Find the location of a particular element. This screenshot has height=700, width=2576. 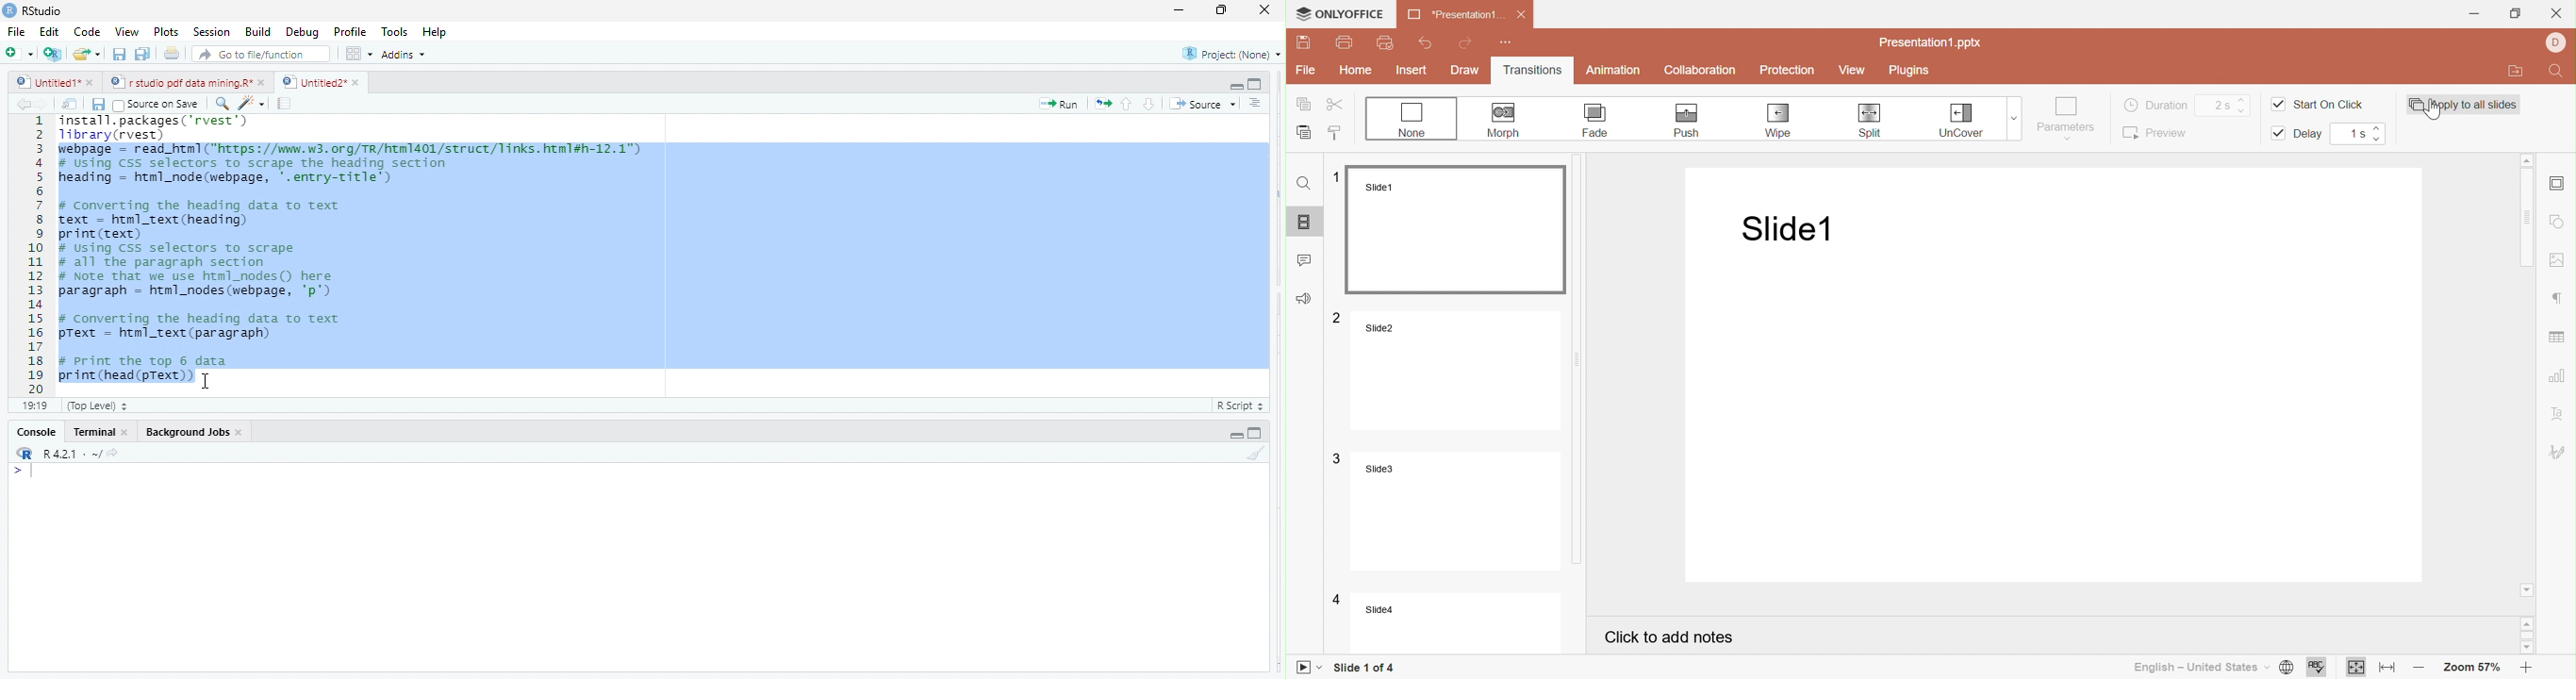

Text align is located at coordinates (2560, 413).